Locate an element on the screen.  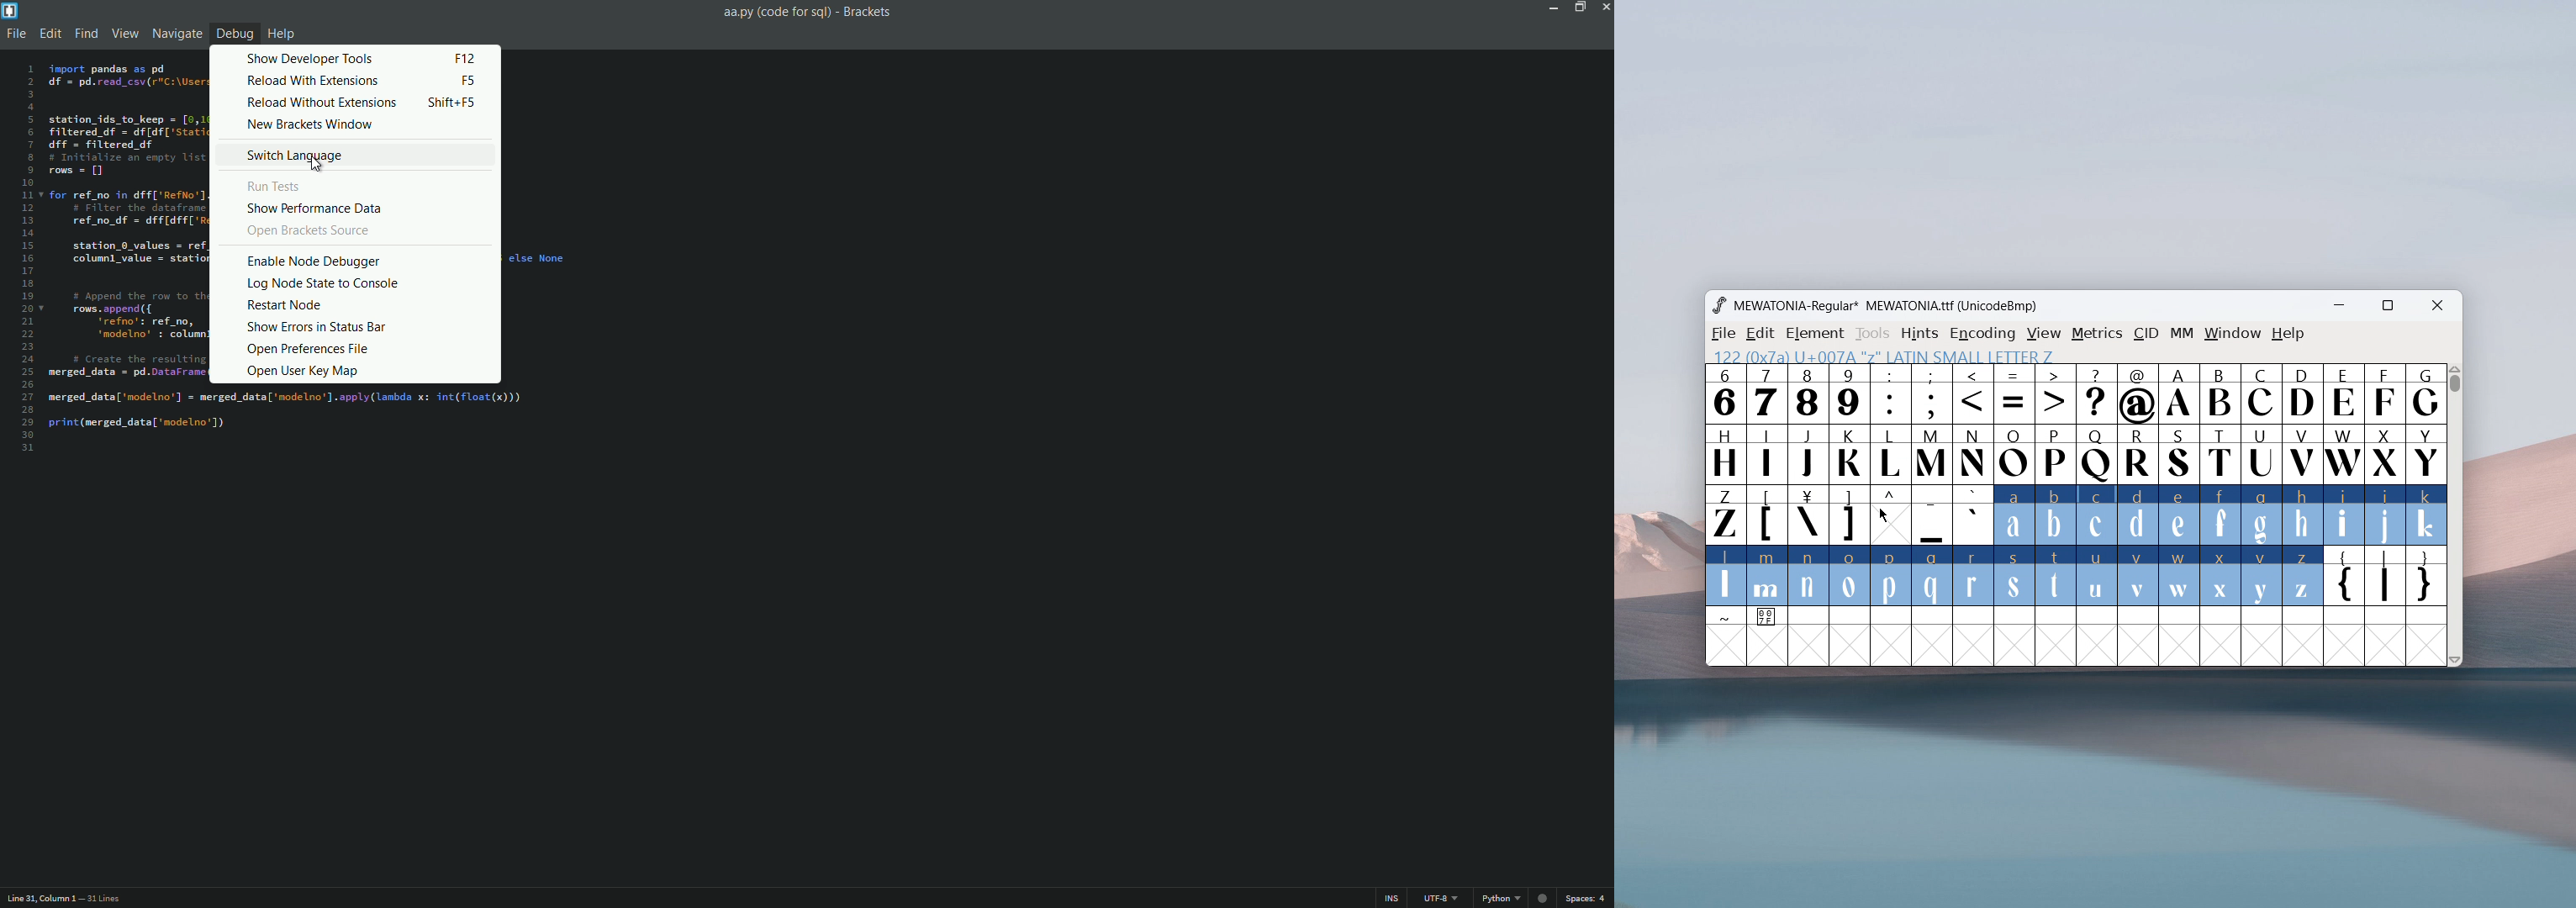
S is located at coordinates (2179, 456).